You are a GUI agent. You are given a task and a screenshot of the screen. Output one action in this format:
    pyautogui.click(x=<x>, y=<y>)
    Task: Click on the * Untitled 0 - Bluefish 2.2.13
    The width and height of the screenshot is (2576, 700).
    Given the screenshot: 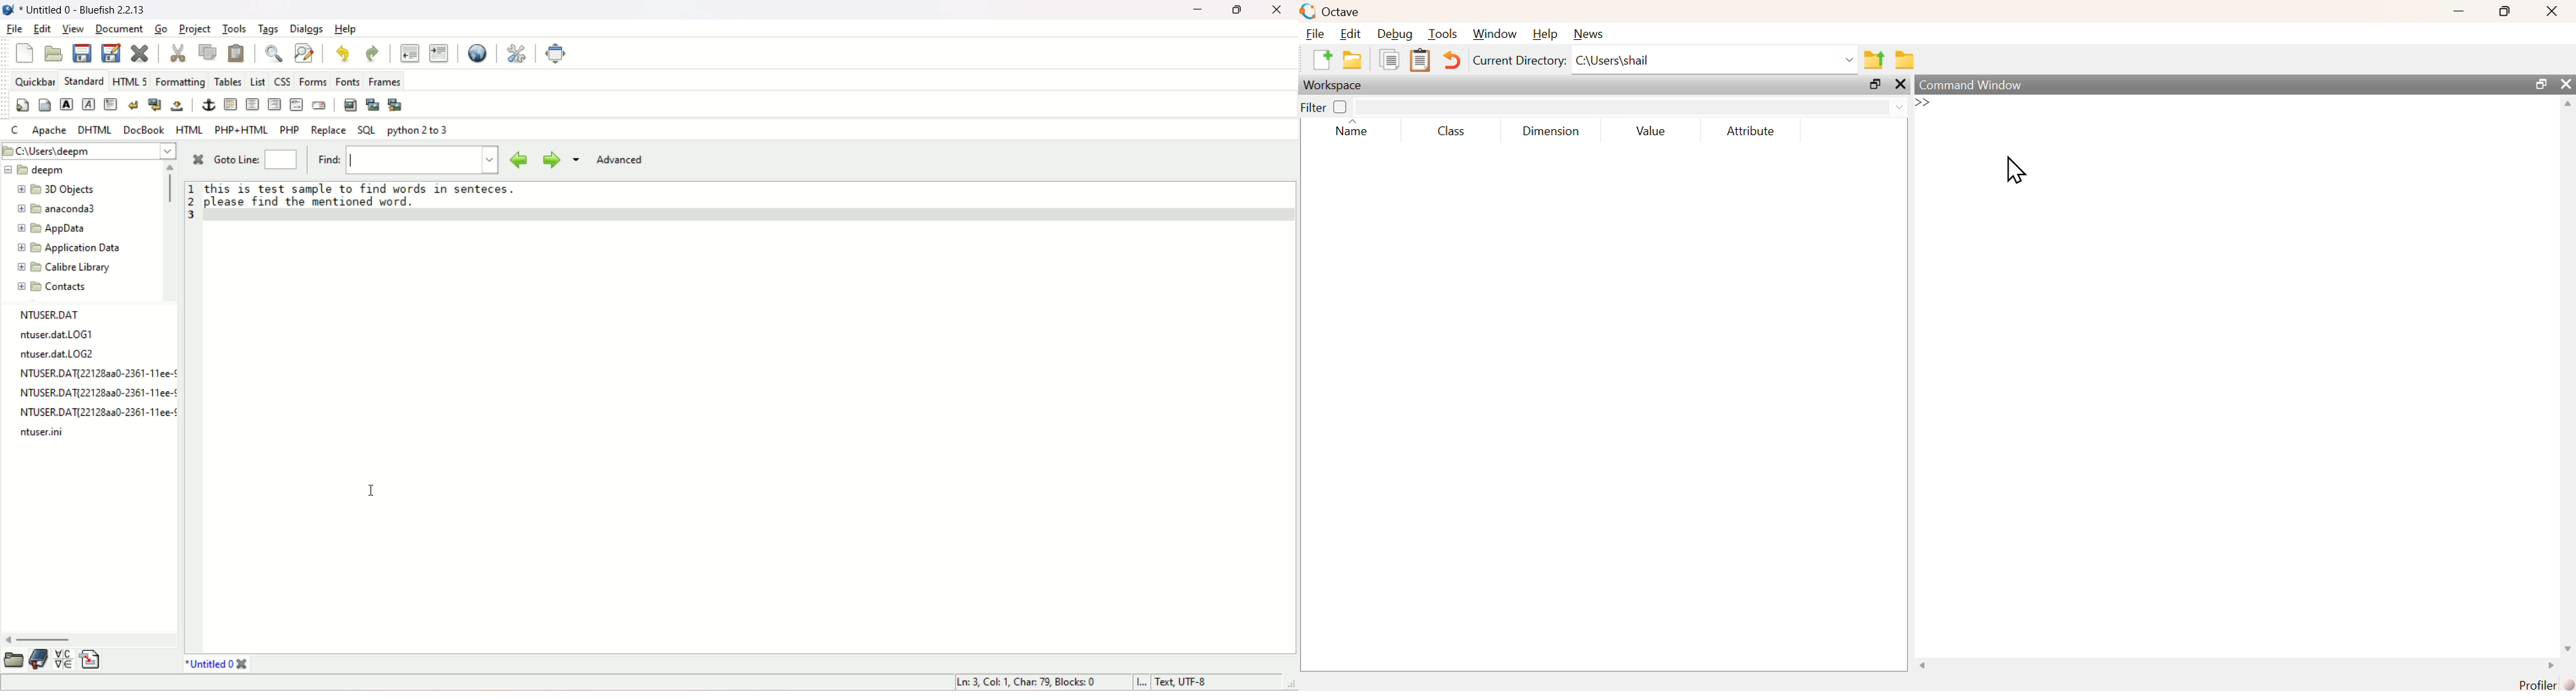 What is the action you would take?
    pyautogui.click(x=86, y=10)
    